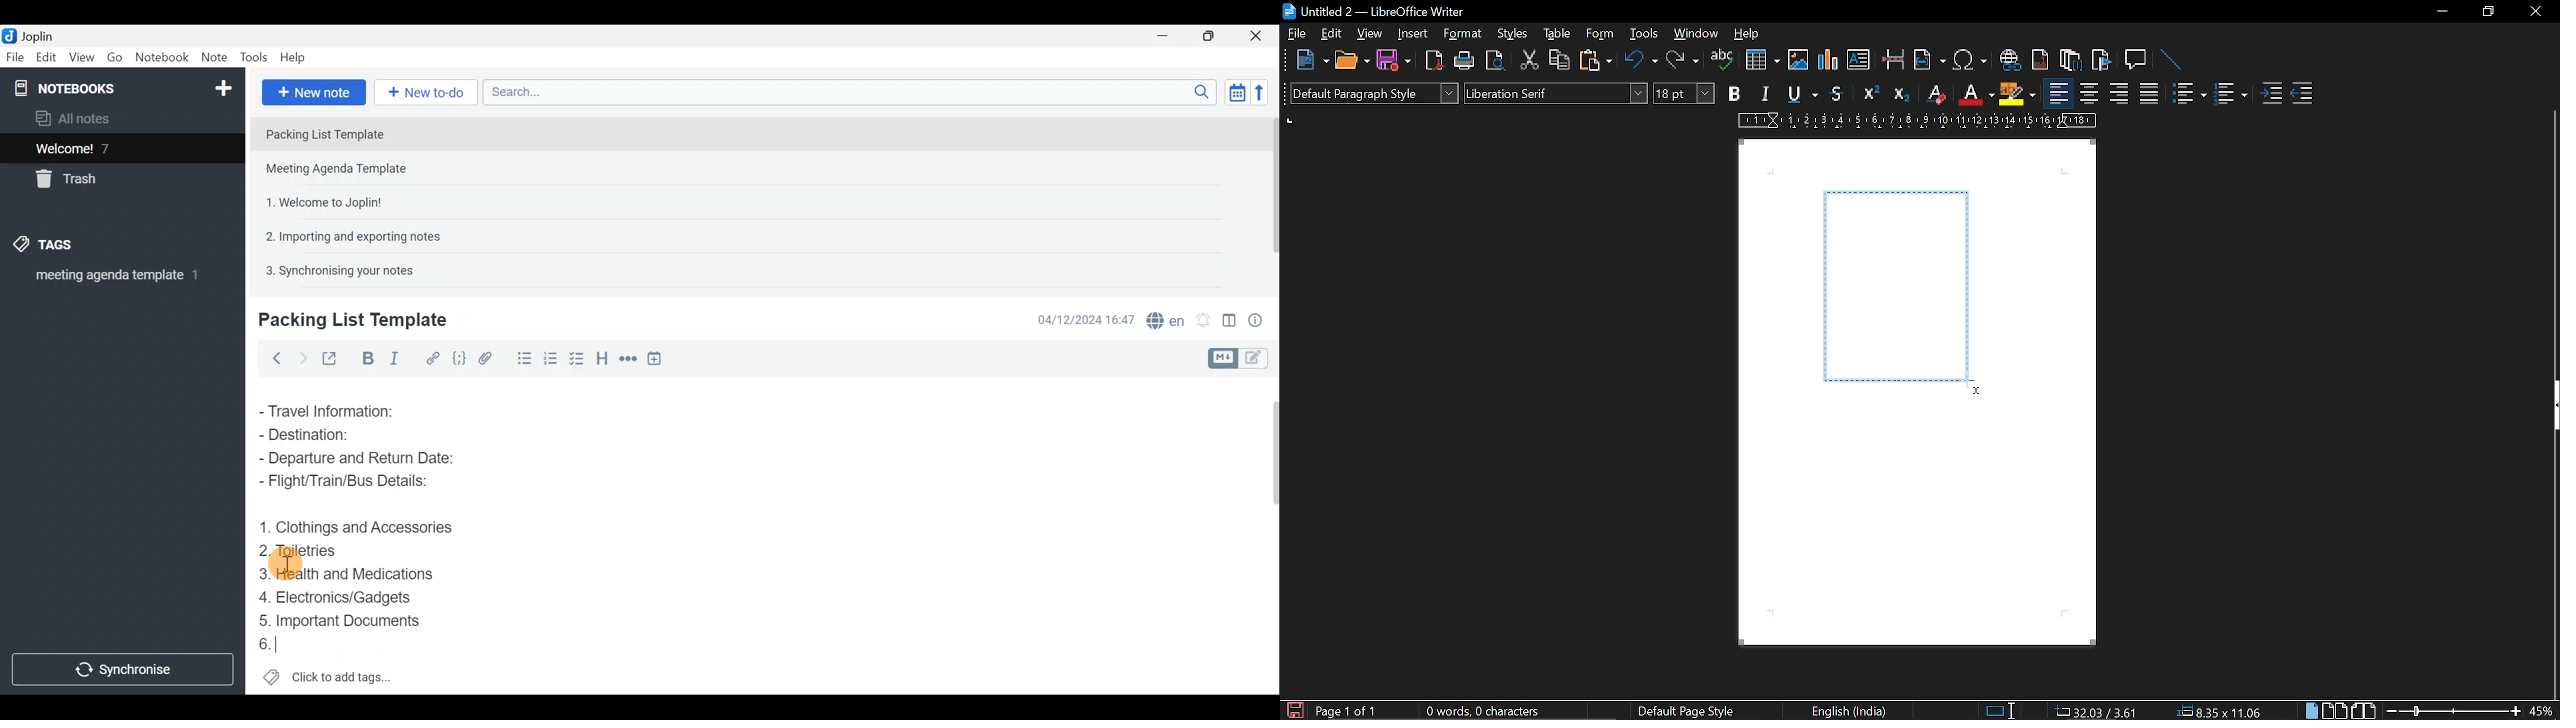  What do you see at coordinates (121, 87) in the screenshot?
I see `Notebook` at bounding box center [121, 87].